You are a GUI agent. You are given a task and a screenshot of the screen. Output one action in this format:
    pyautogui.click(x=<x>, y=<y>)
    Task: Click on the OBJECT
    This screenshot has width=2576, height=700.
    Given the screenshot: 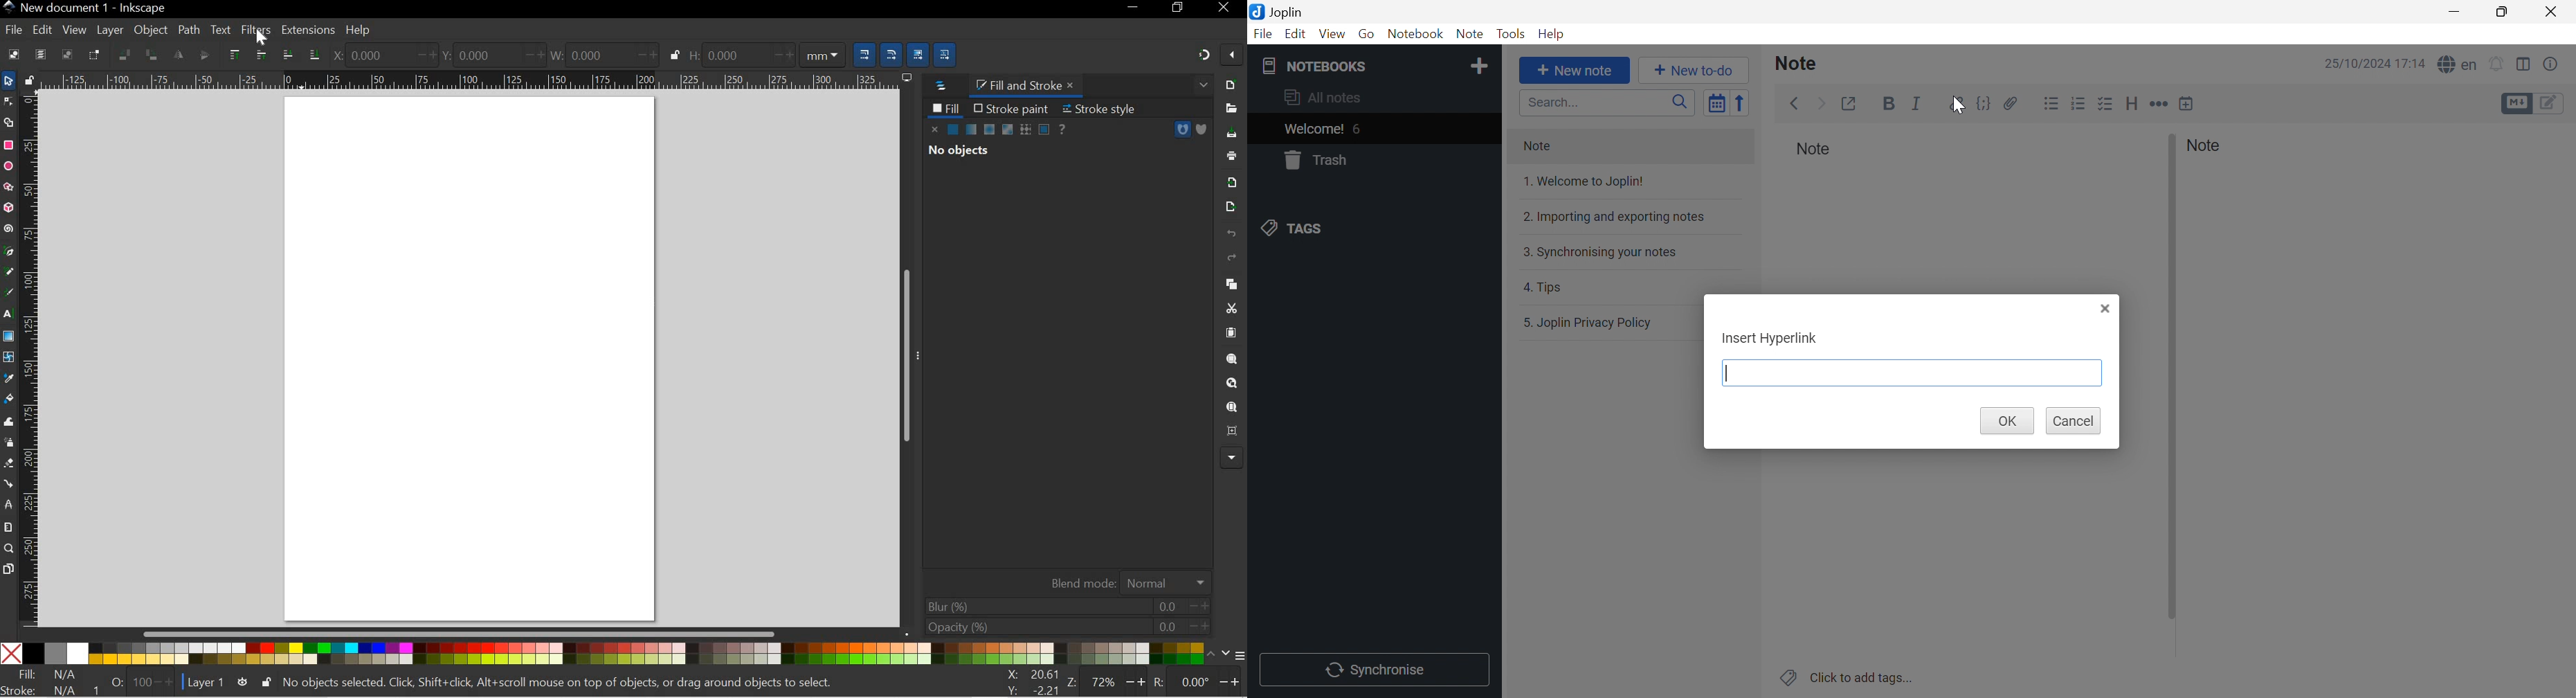 What is the action you would take?
    pyautogui.click(x=151, y=32)
    